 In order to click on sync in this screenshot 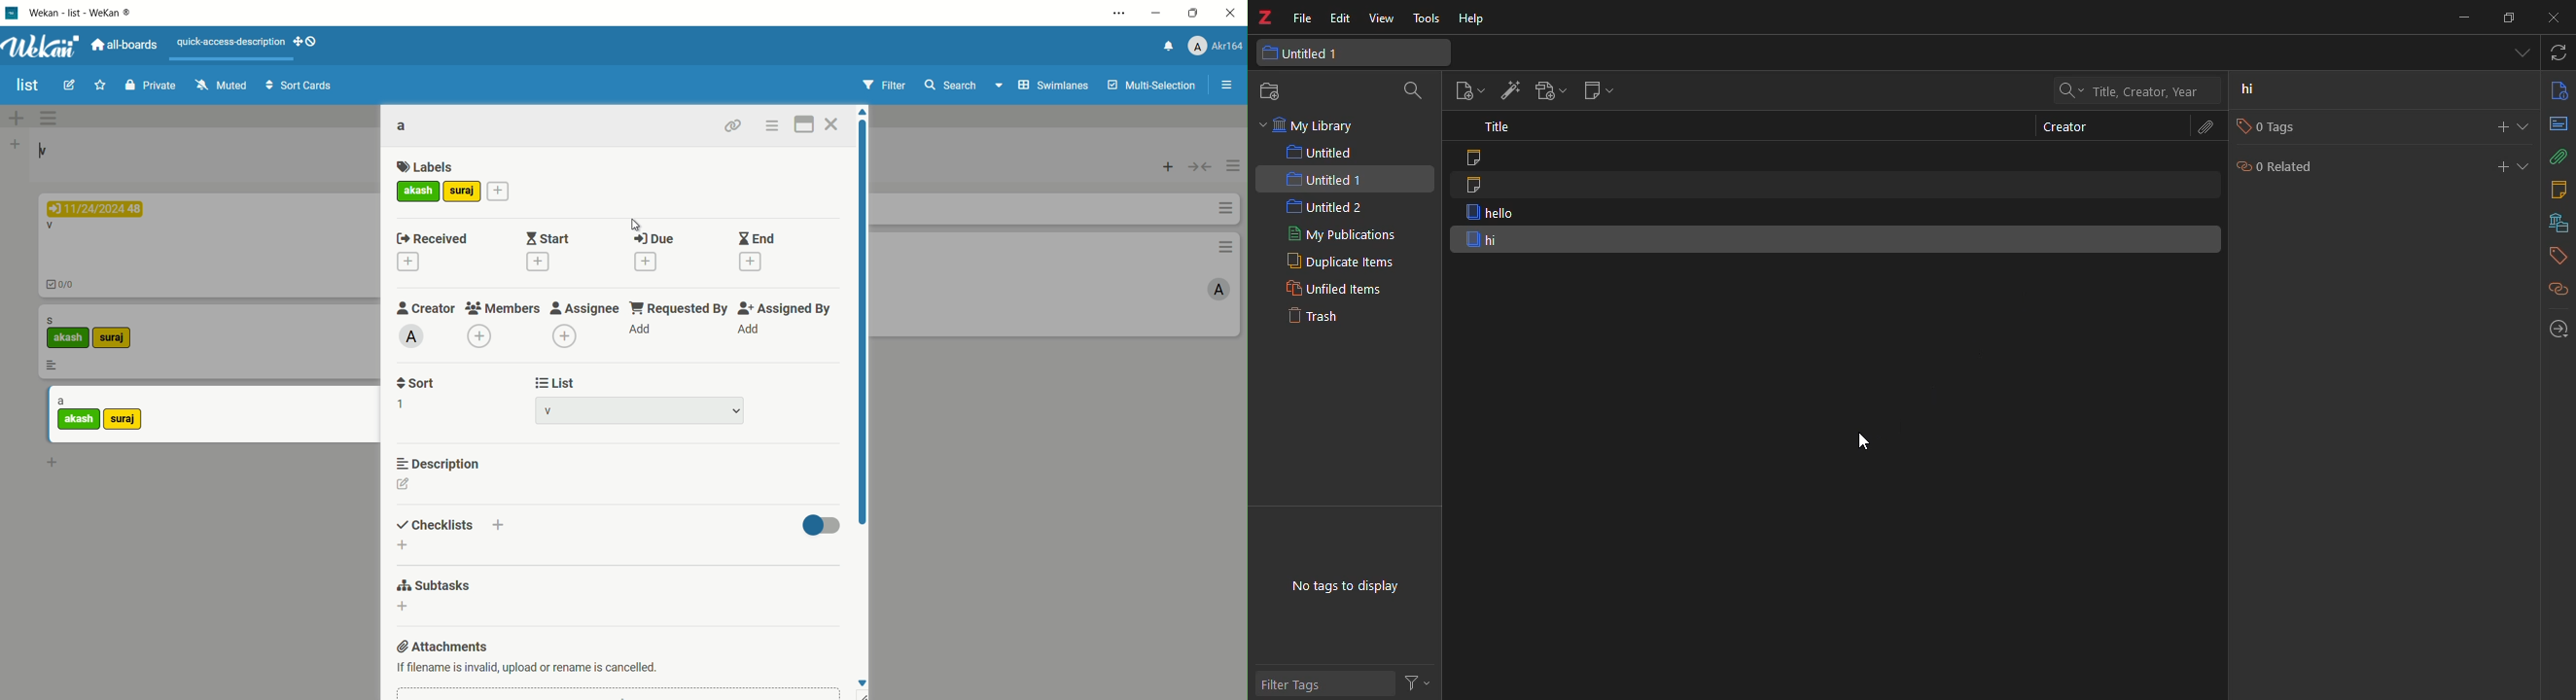, I will do `click(2559, 53)`.